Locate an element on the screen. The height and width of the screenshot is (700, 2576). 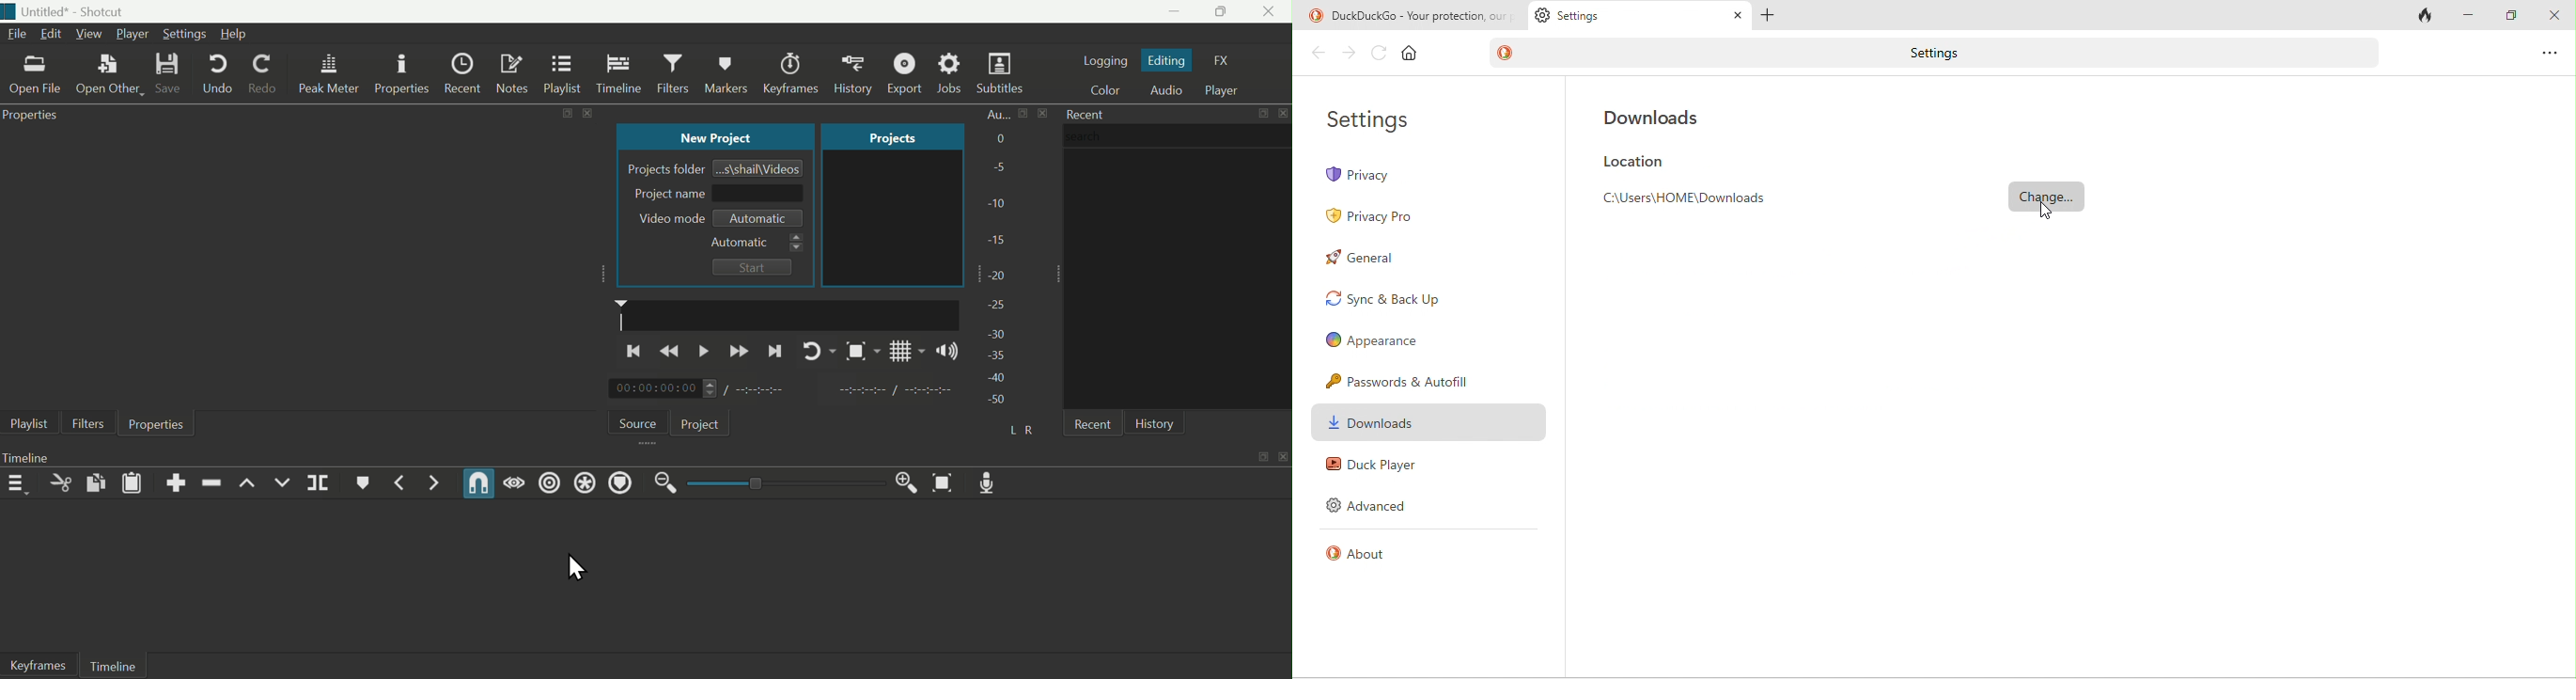
-5 is located at coordinates (997, 168).